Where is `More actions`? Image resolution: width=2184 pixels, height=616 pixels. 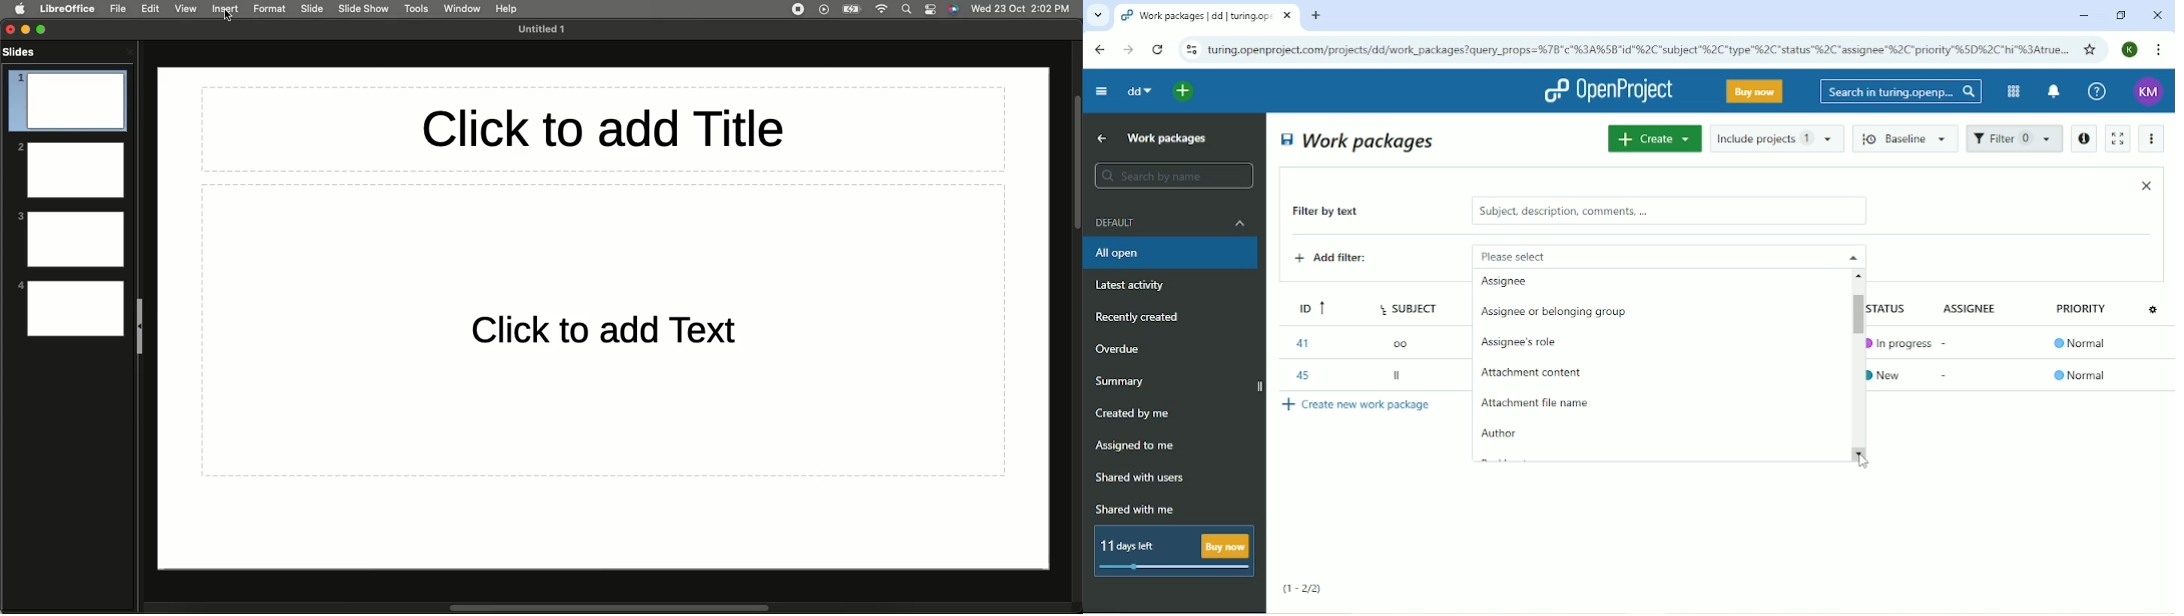 More actions is located at coordinates (2153, 139).